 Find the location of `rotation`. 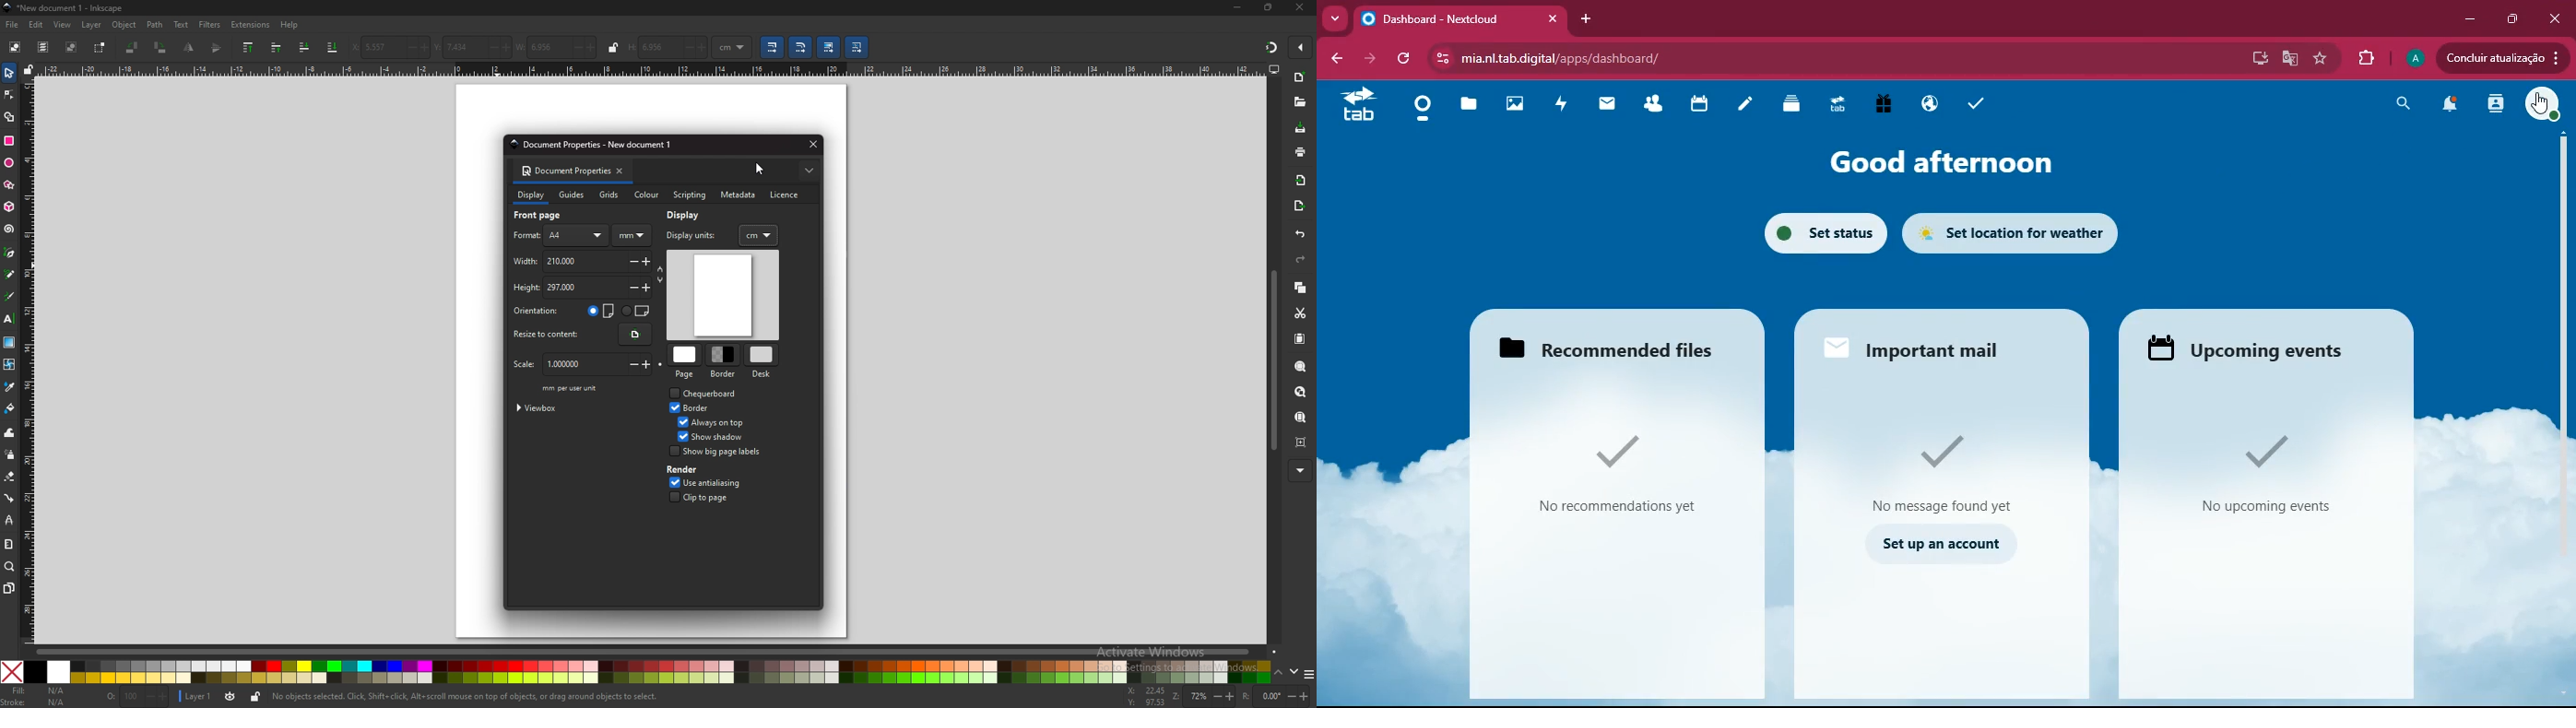

rotation is located at coordinates (1261, 697).